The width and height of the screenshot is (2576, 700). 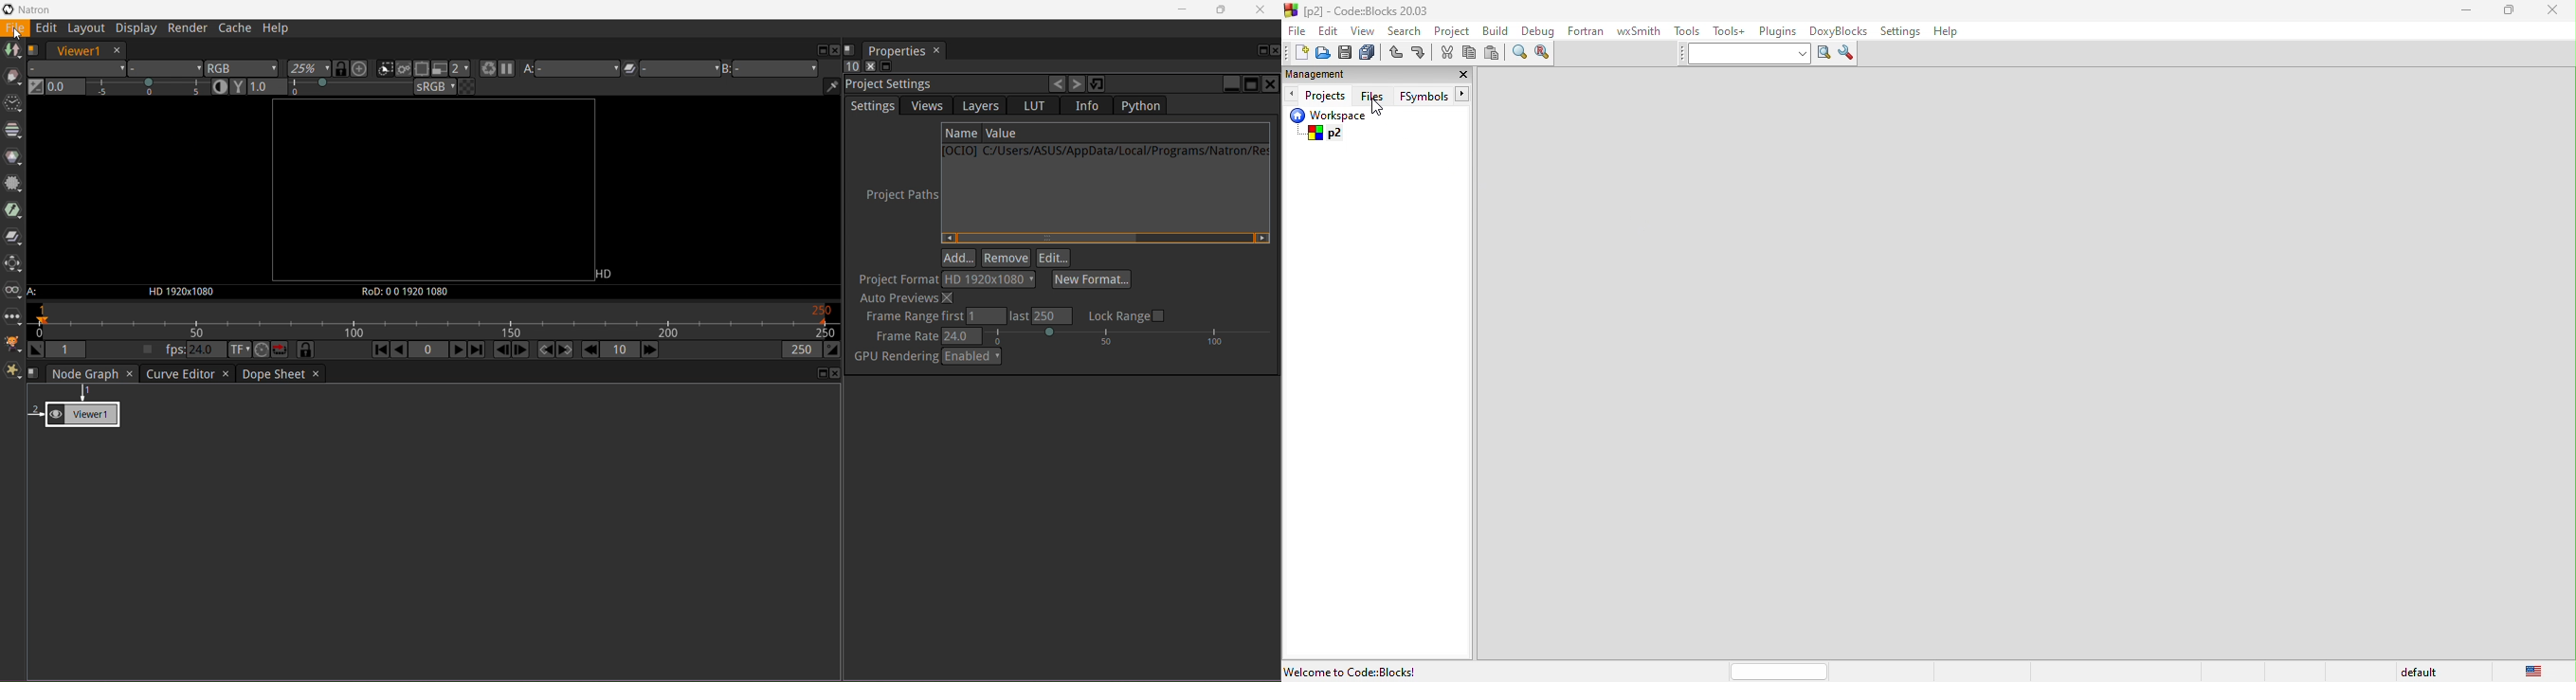 I want to click on cursor, so click(x=1383, y=107).